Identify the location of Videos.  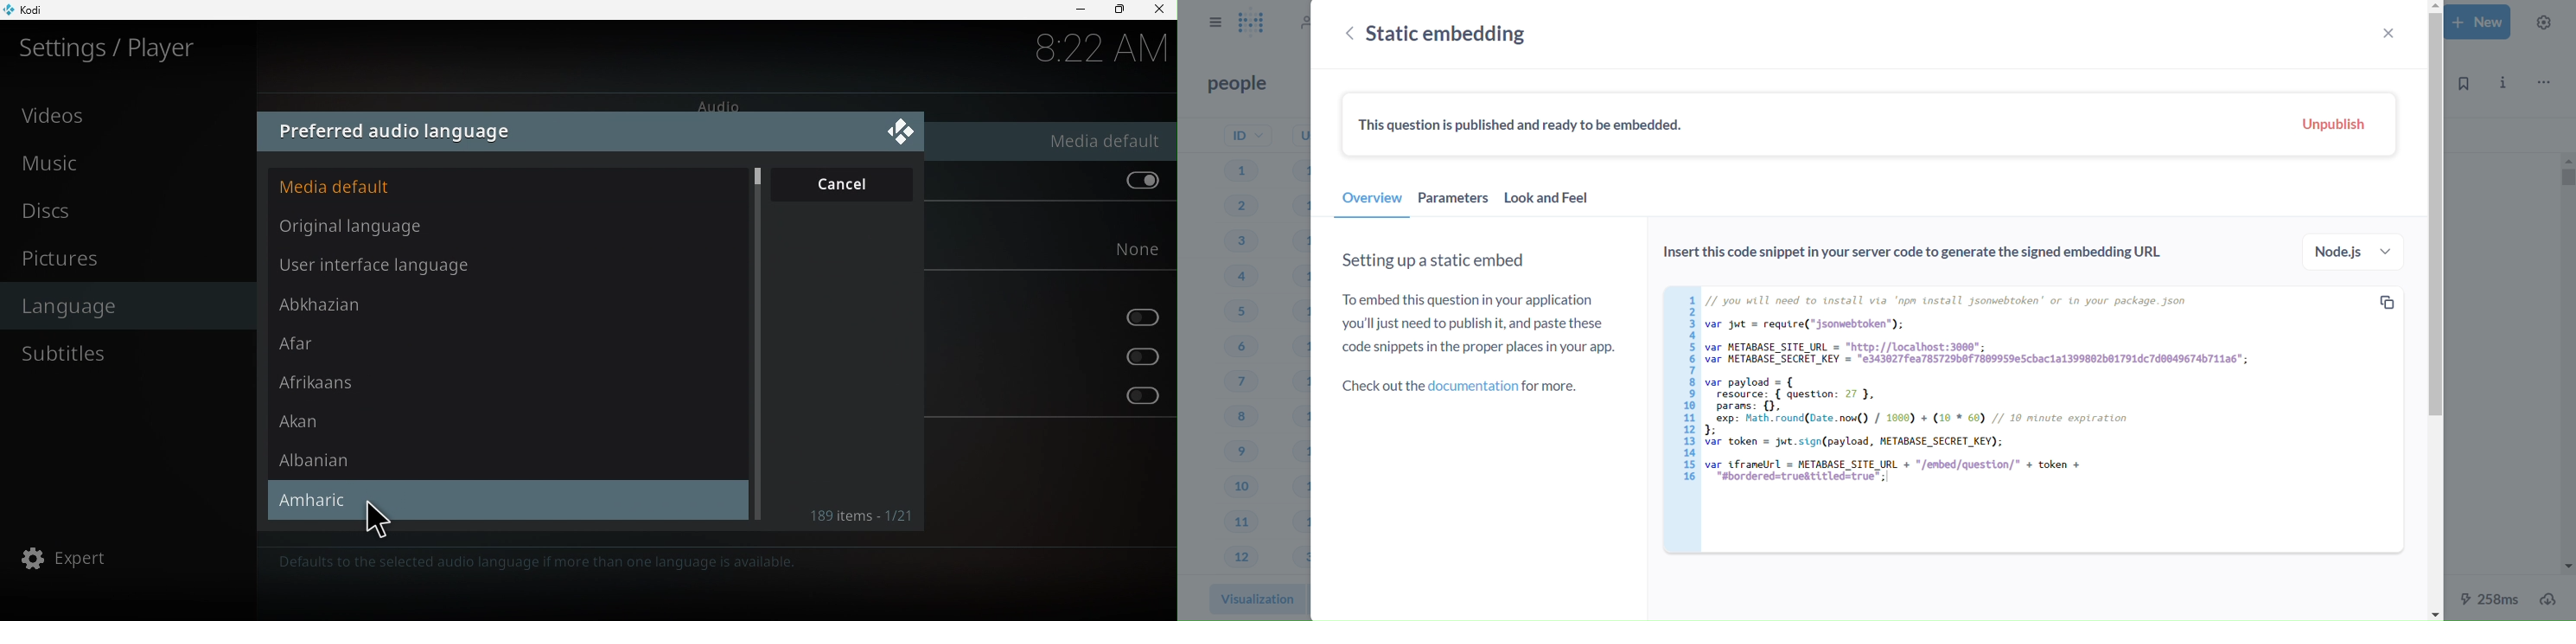
(128, 114).